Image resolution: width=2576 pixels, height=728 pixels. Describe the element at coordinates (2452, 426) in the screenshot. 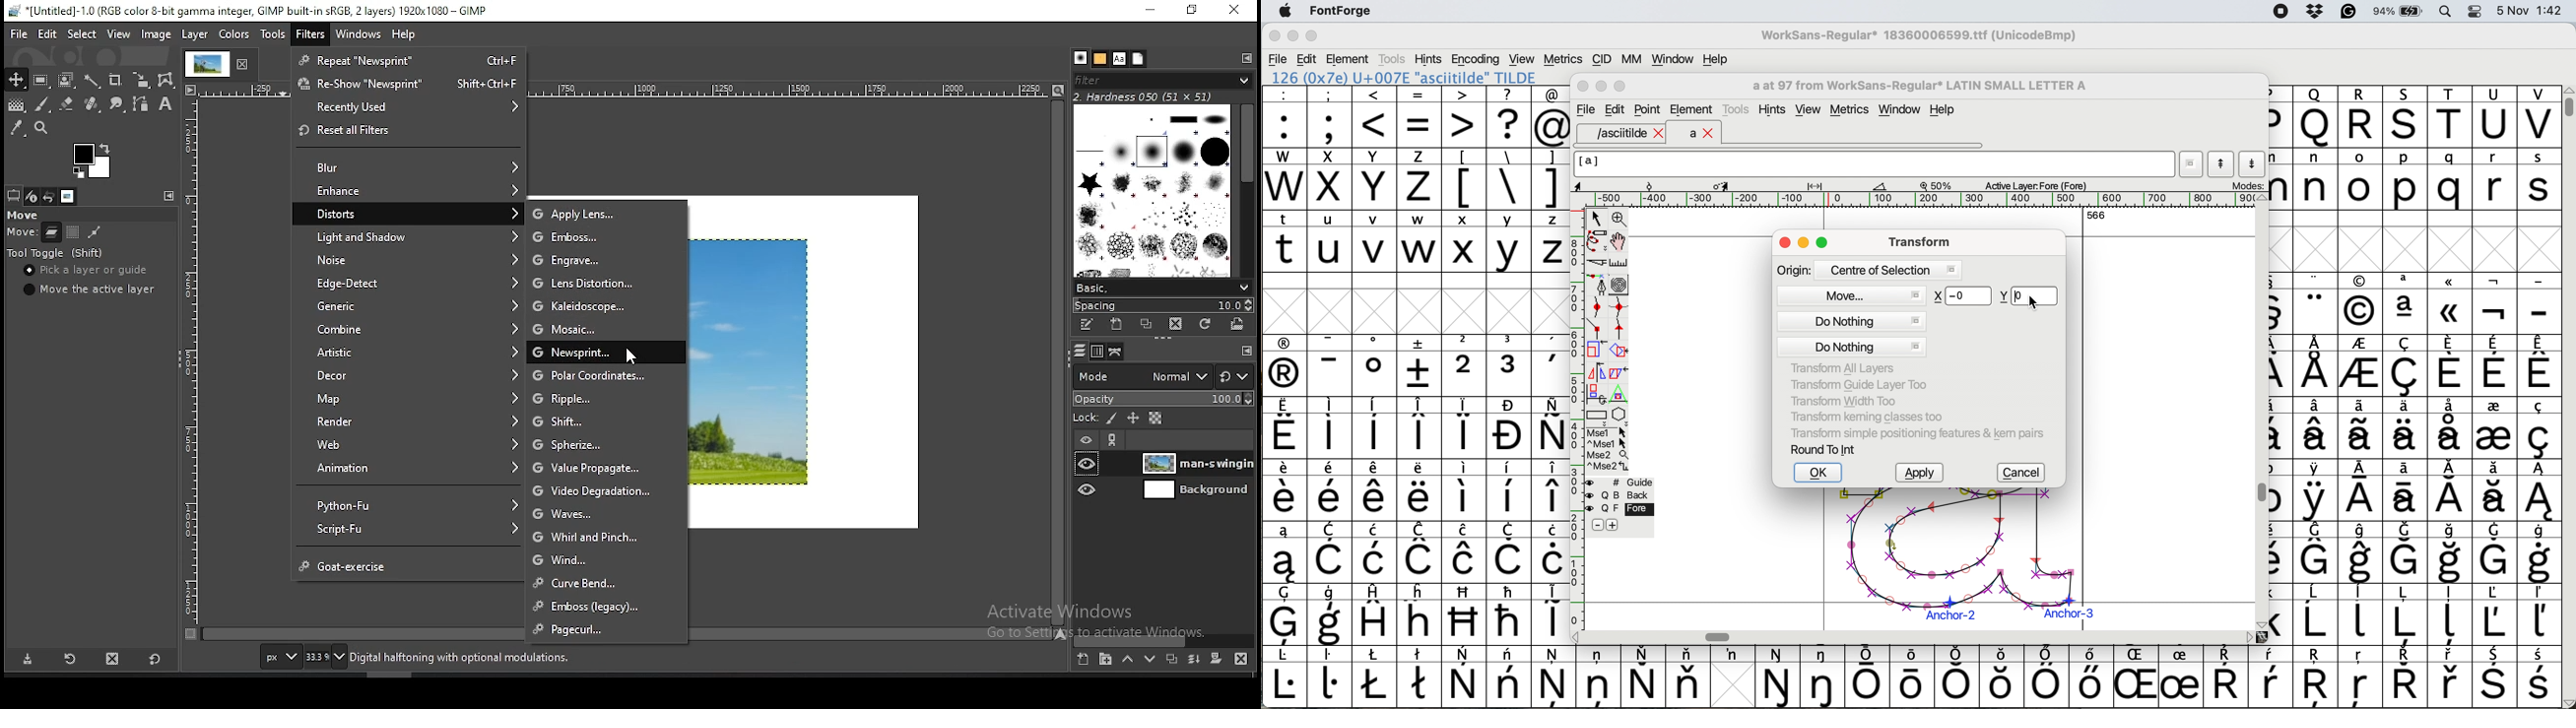

I see `symbol` at that location.